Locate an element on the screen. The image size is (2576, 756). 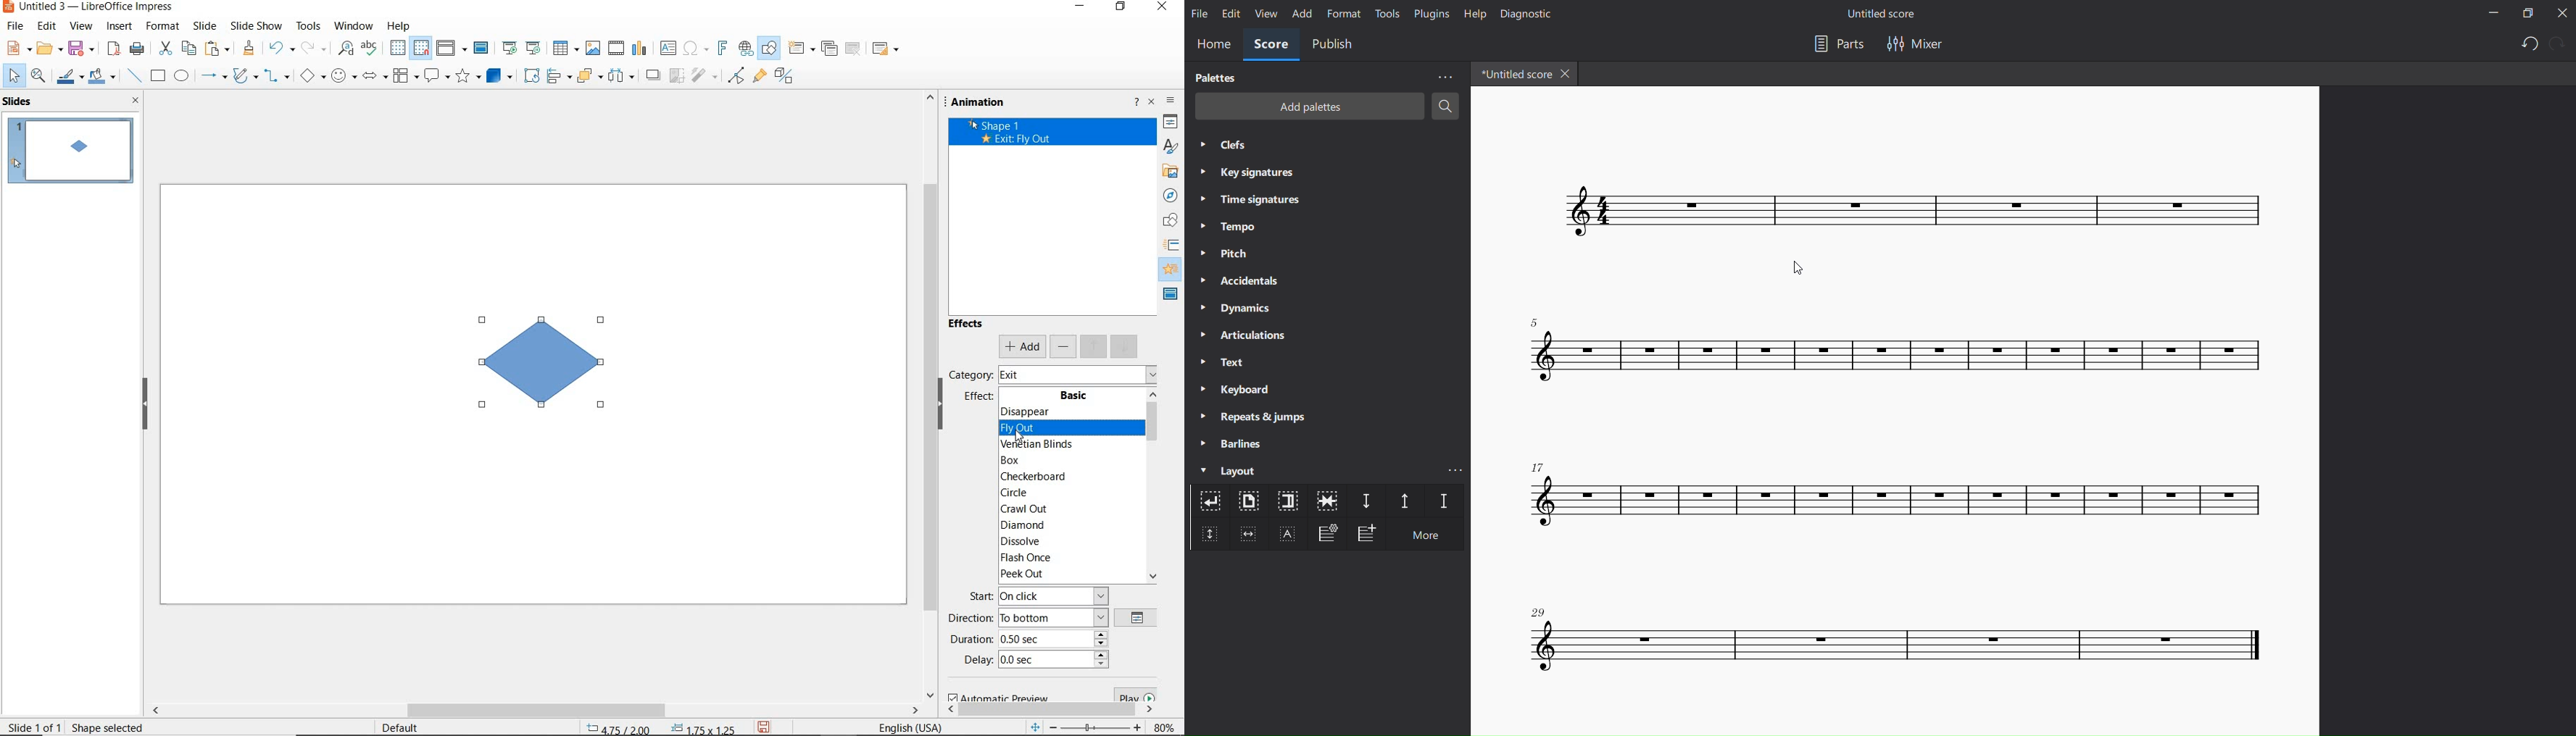
edit is located at coordinates (47, 26).